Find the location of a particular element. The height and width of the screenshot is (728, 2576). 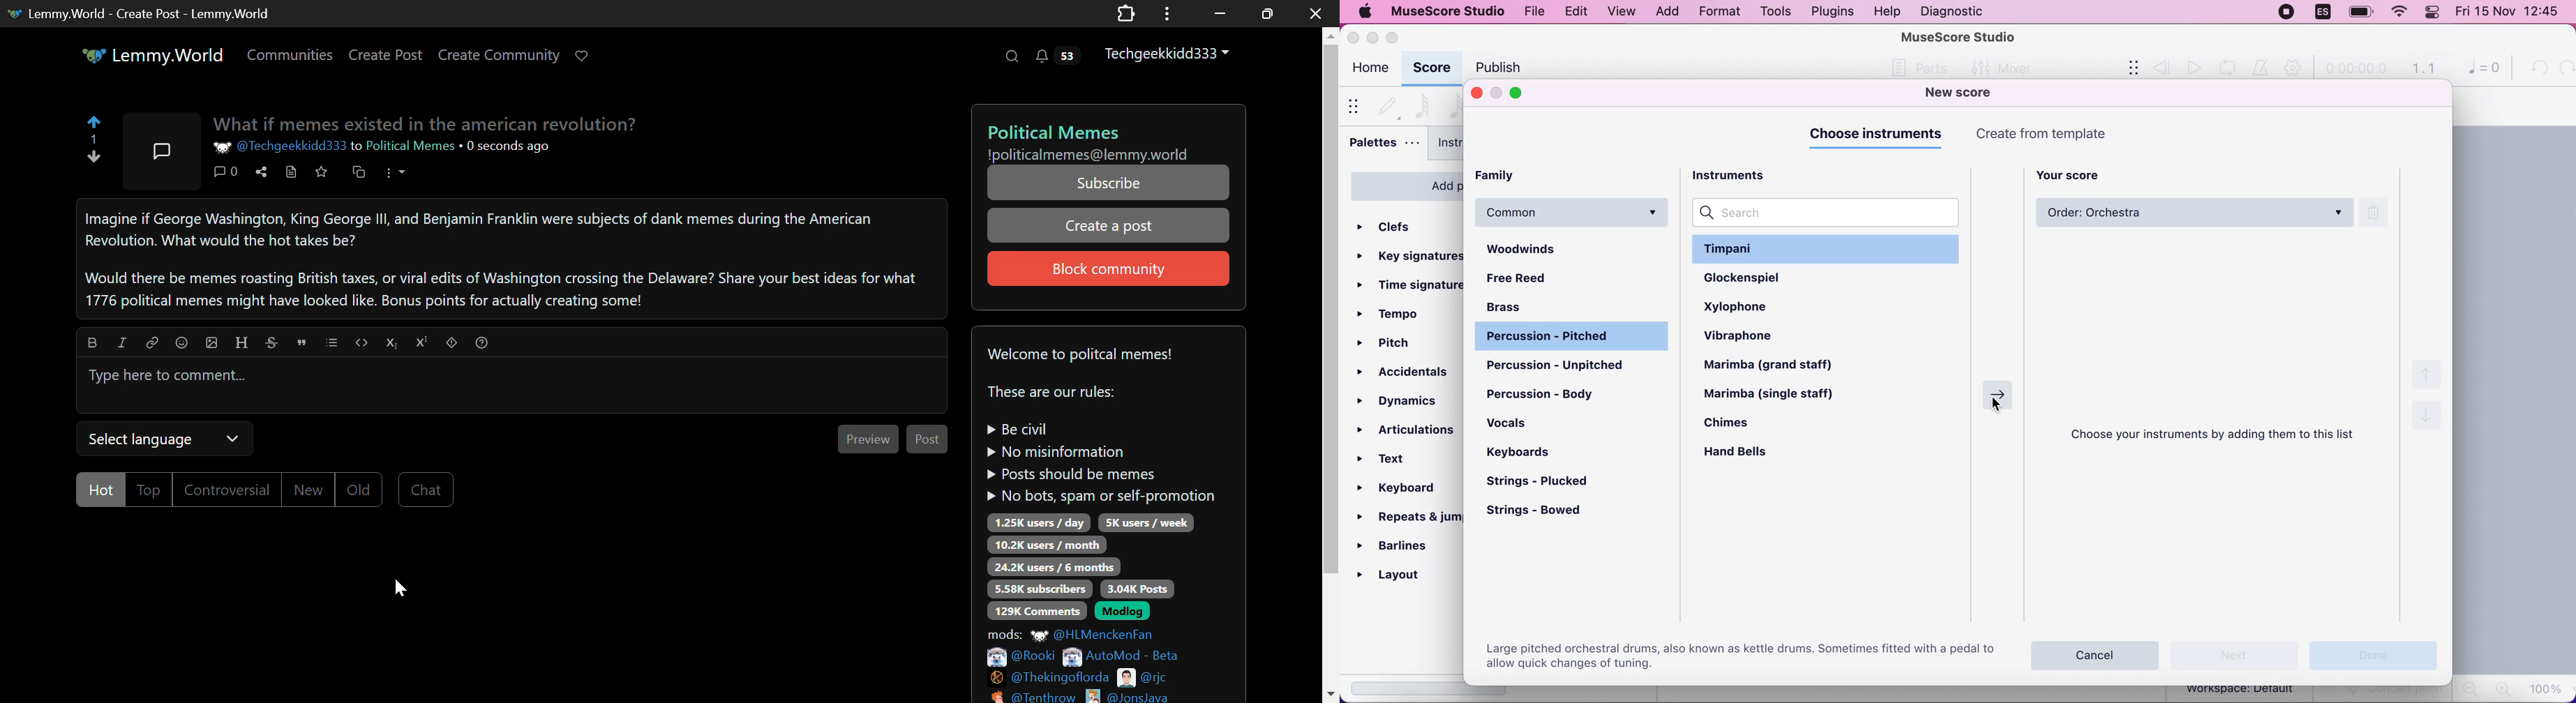

Close window is located at coordinates (1317, 13).